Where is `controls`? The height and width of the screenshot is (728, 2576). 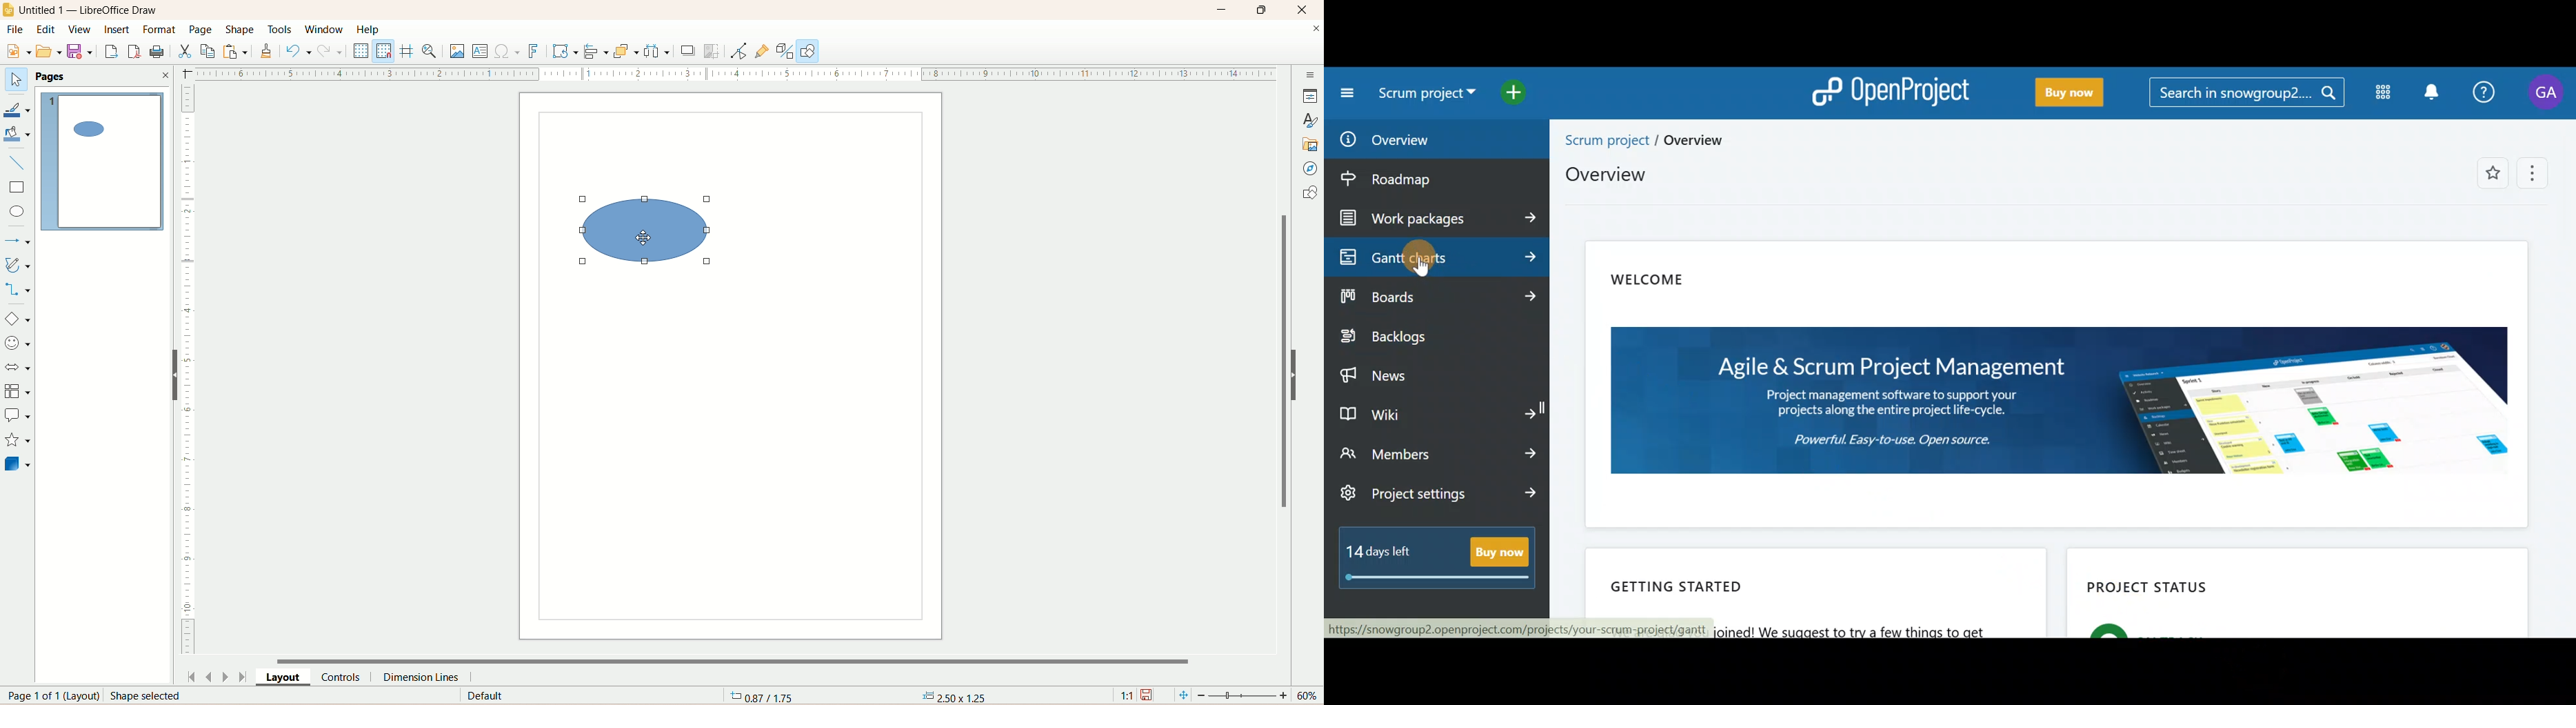 controls is located at coordinates (344, 677).